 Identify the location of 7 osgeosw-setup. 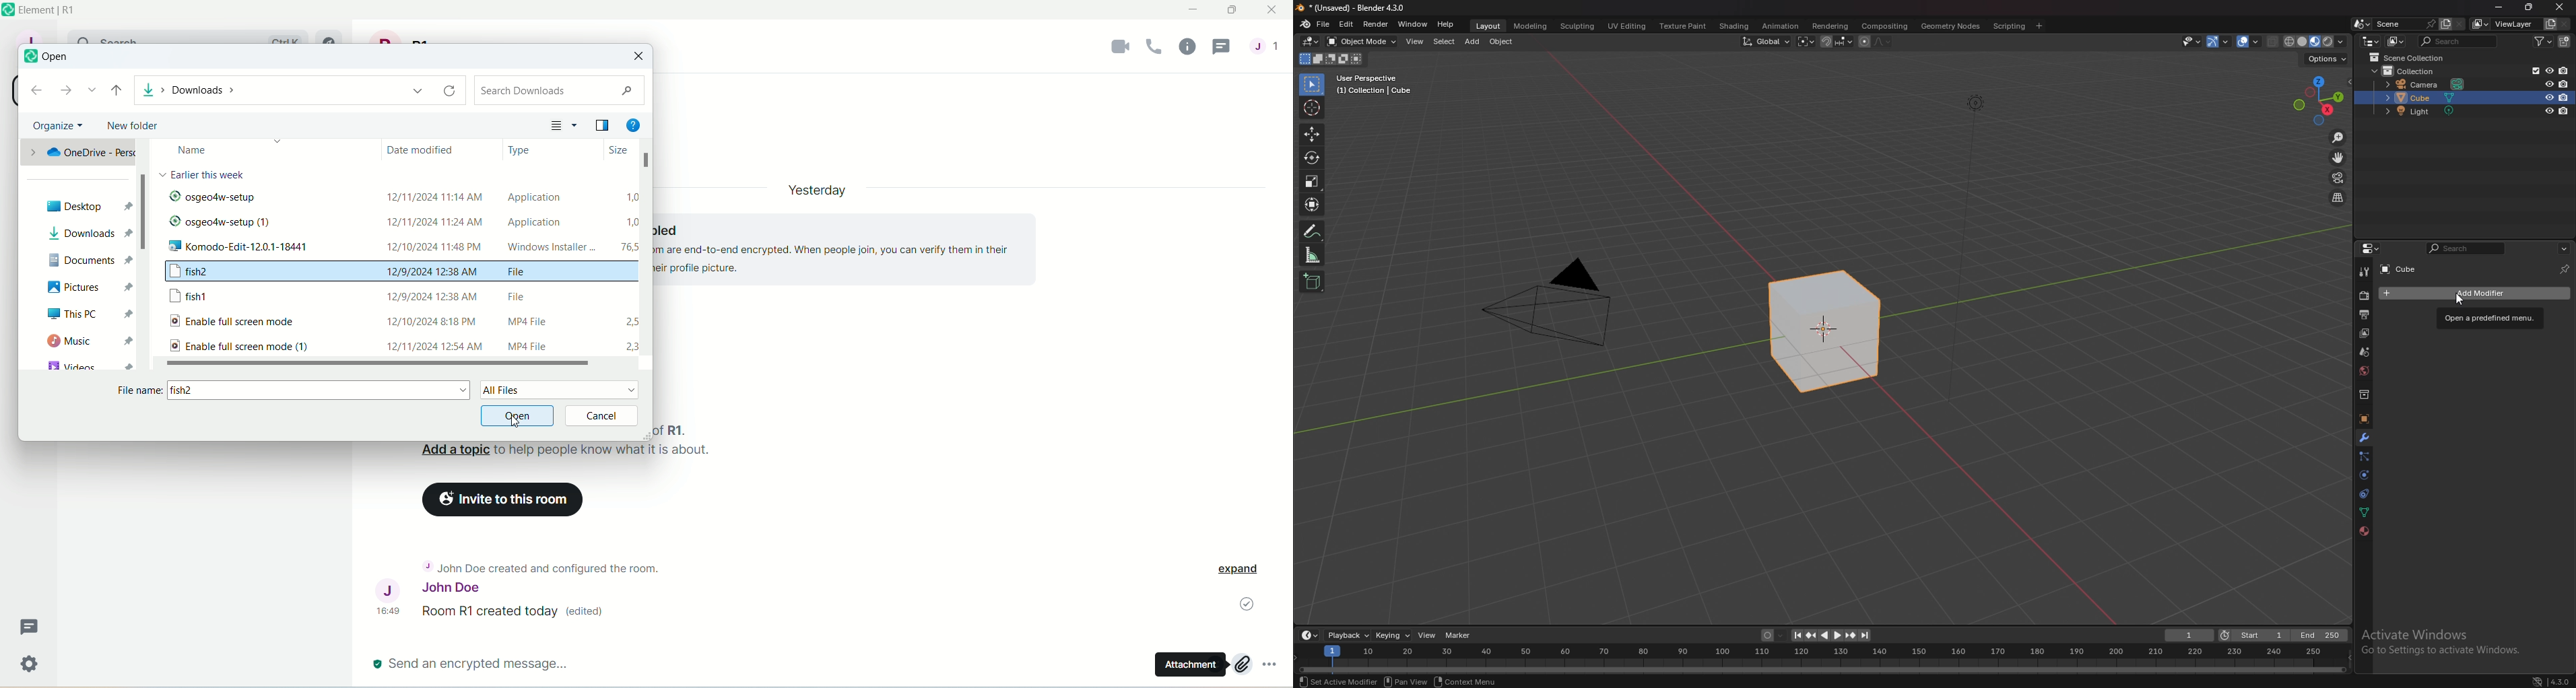
(264, 199).